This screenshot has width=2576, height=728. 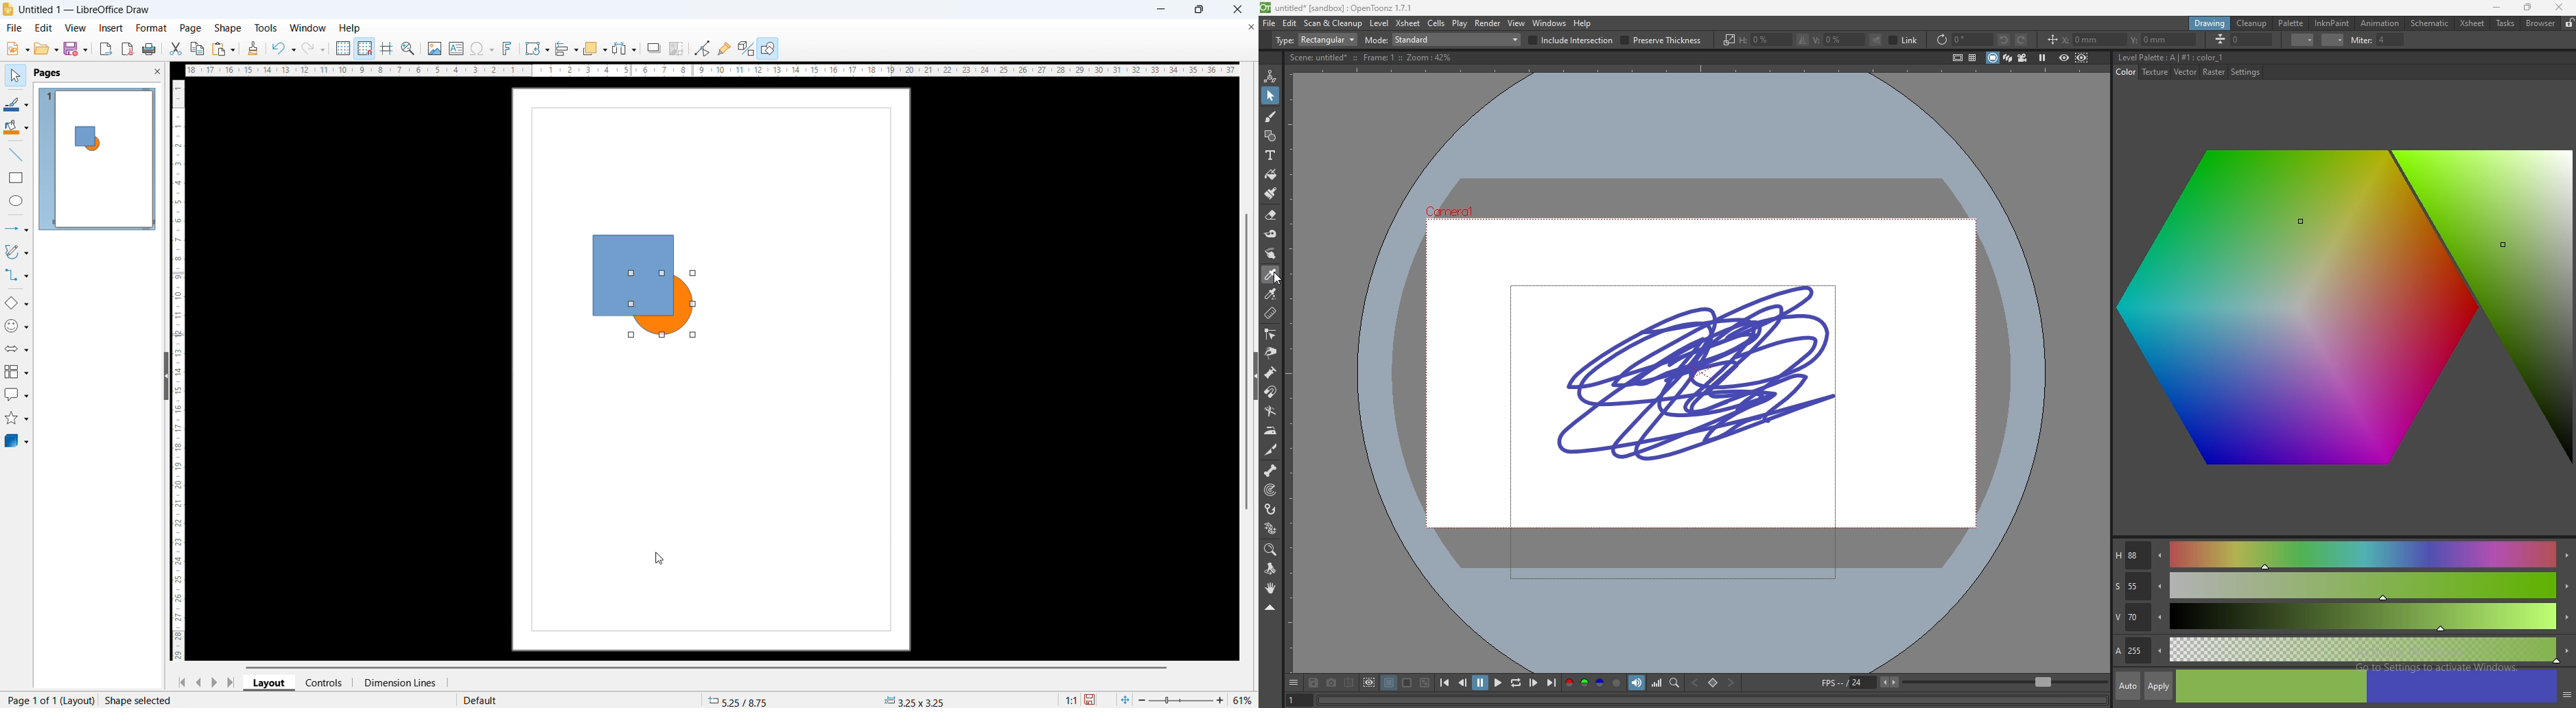 What do you see at coordinates (214, 682) in the screenshot?
I see `next page` at bounding box center [214, 682].